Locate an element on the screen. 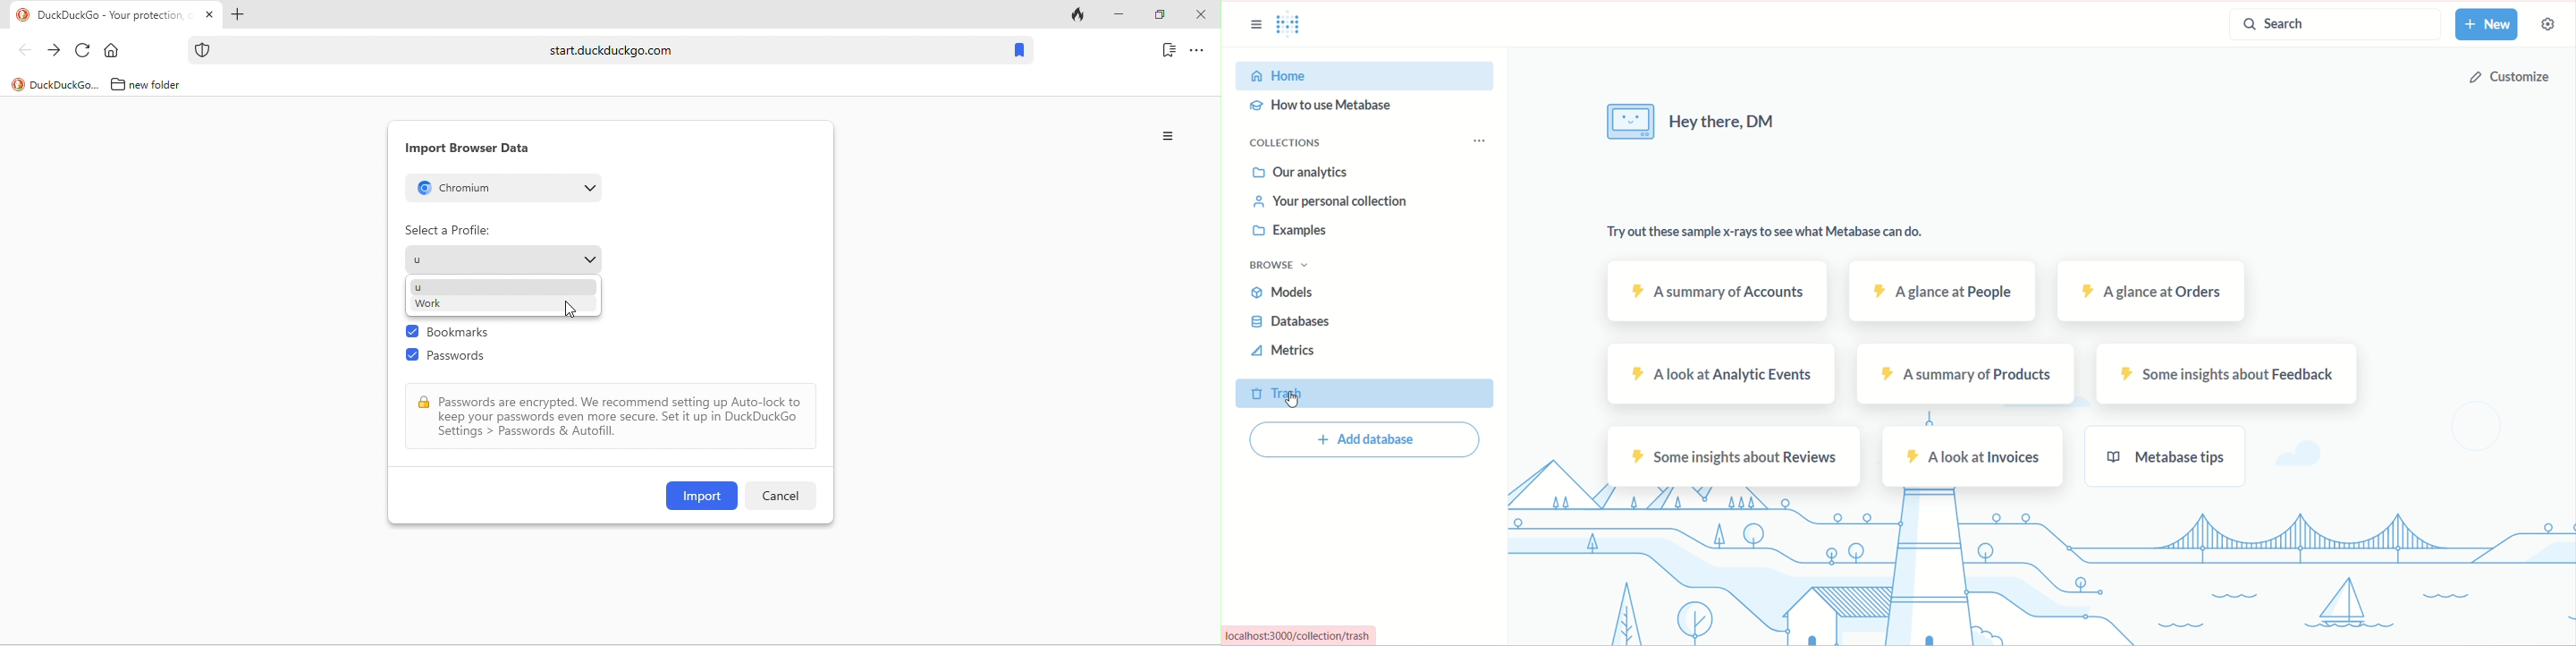 This screenshot has height=672, width=2576. select profile is located at coordinates (503, 258).